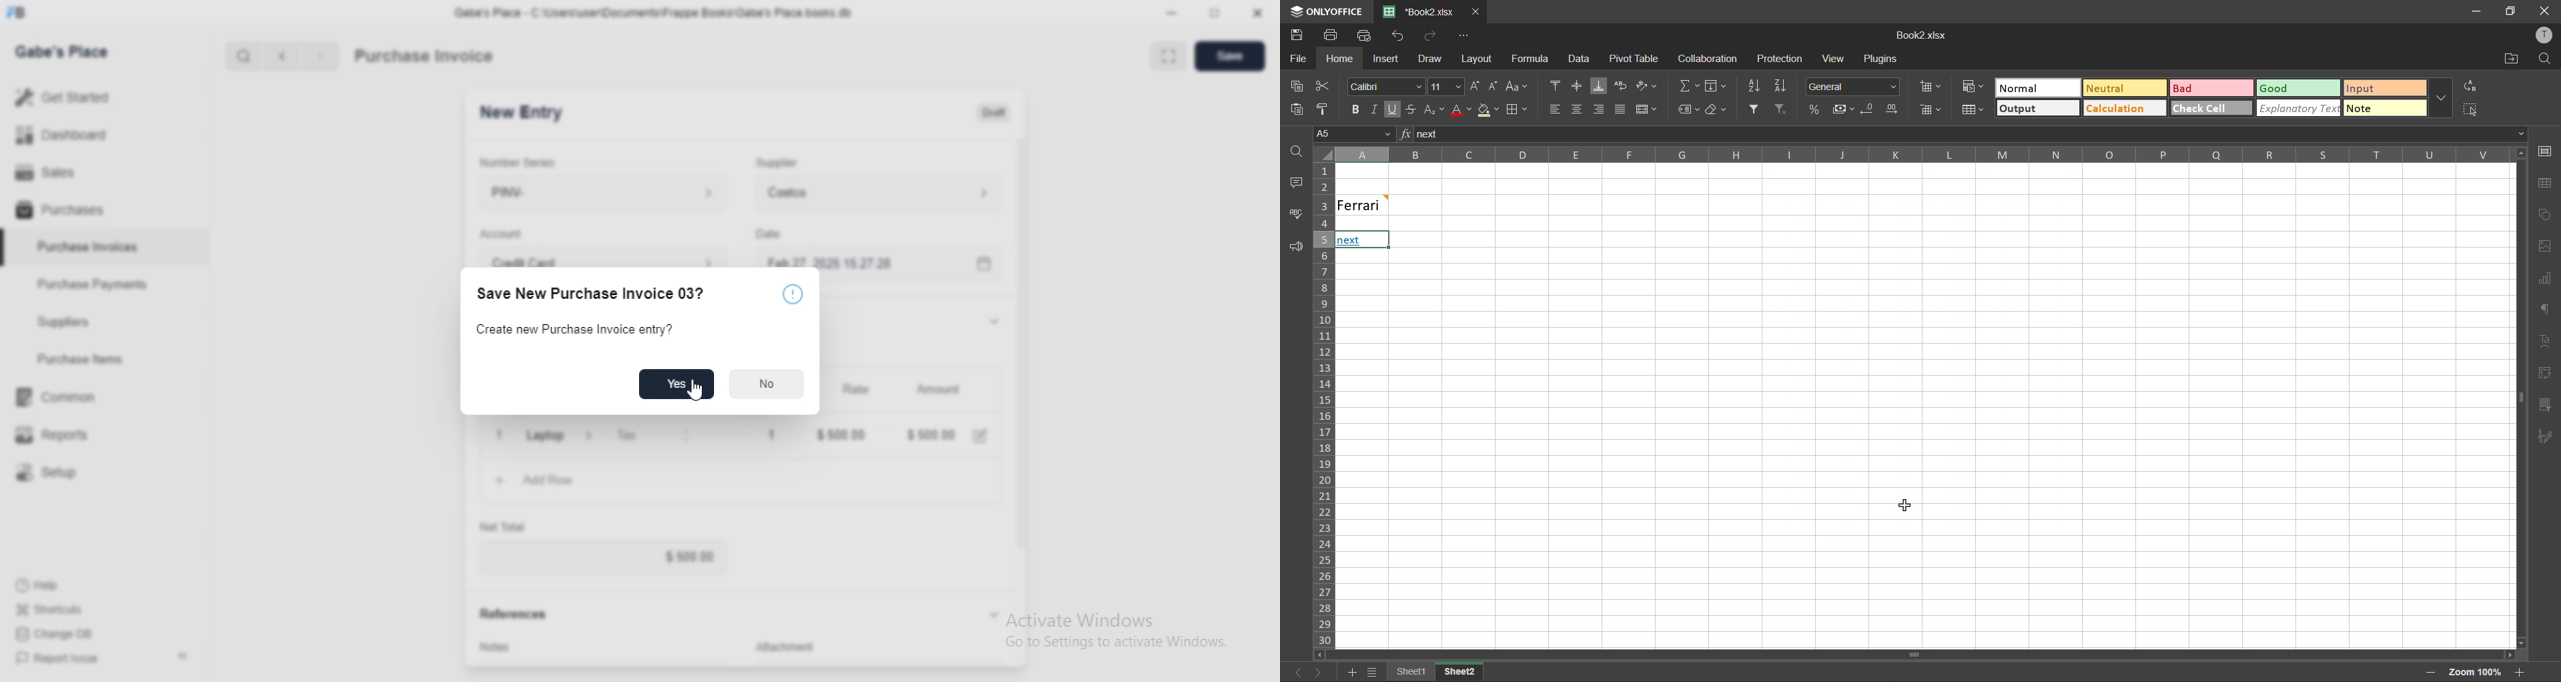 The image size is (2576, 700). I want to click on Laptop, so click(559, 435).